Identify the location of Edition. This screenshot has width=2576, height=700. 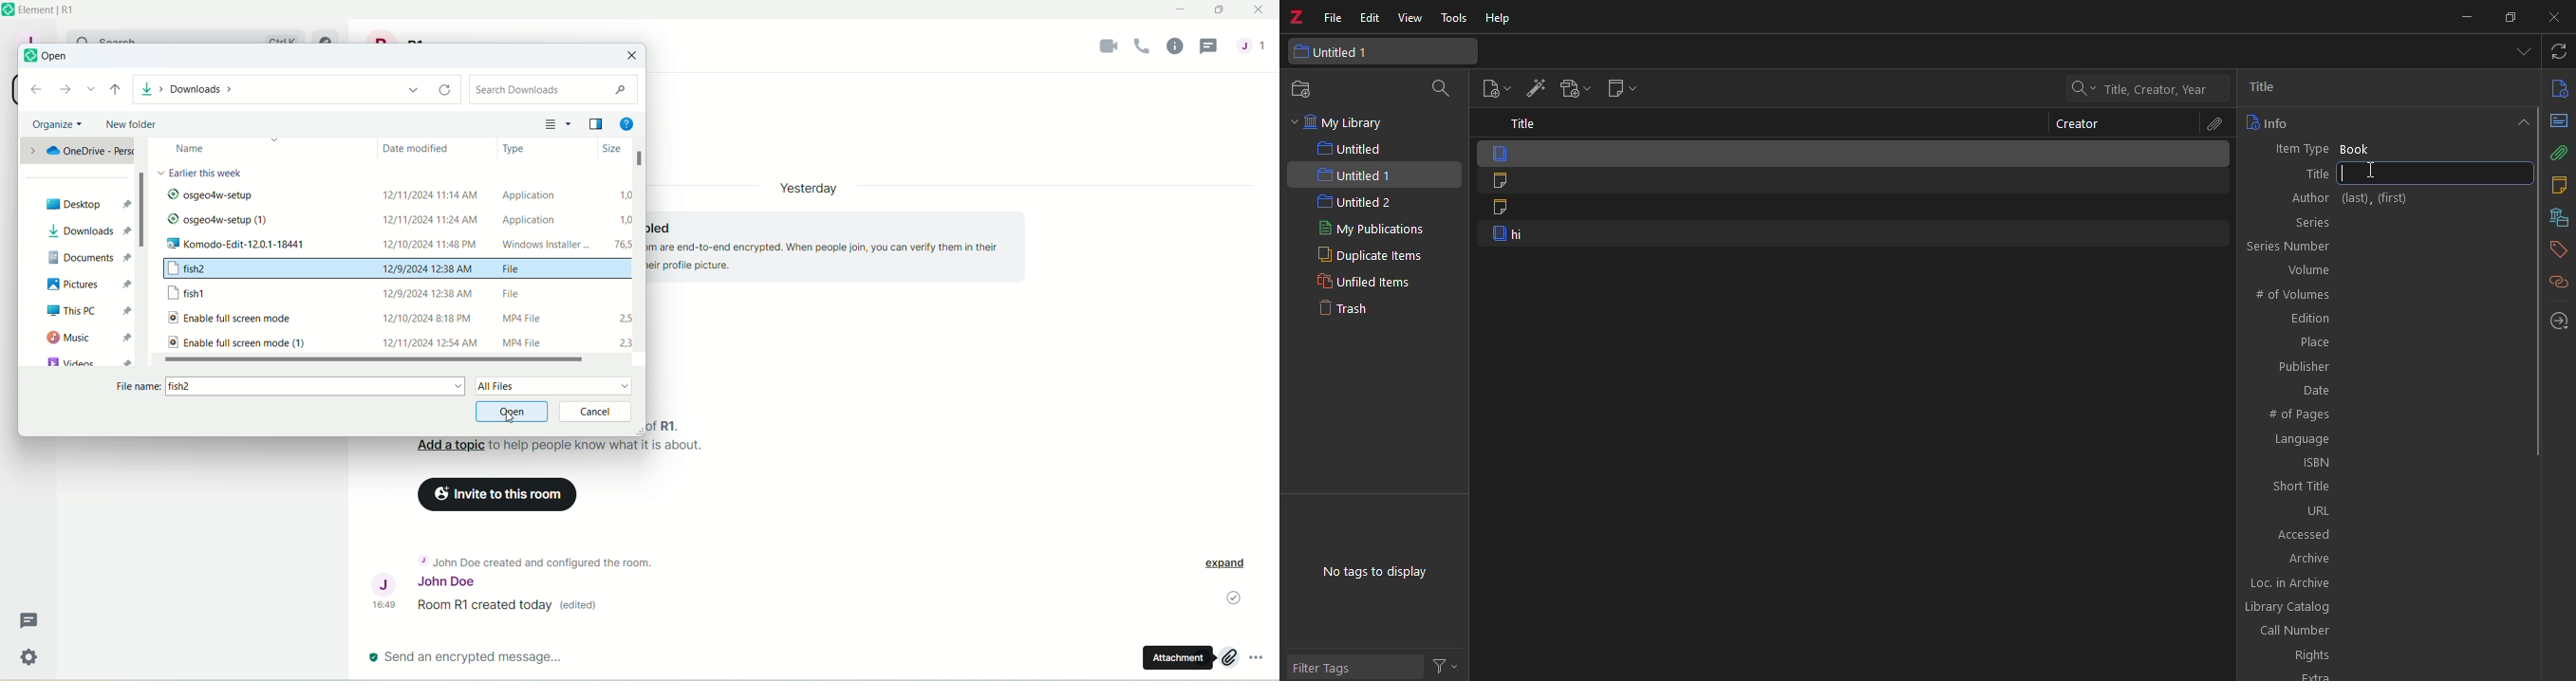
(2385, 320).